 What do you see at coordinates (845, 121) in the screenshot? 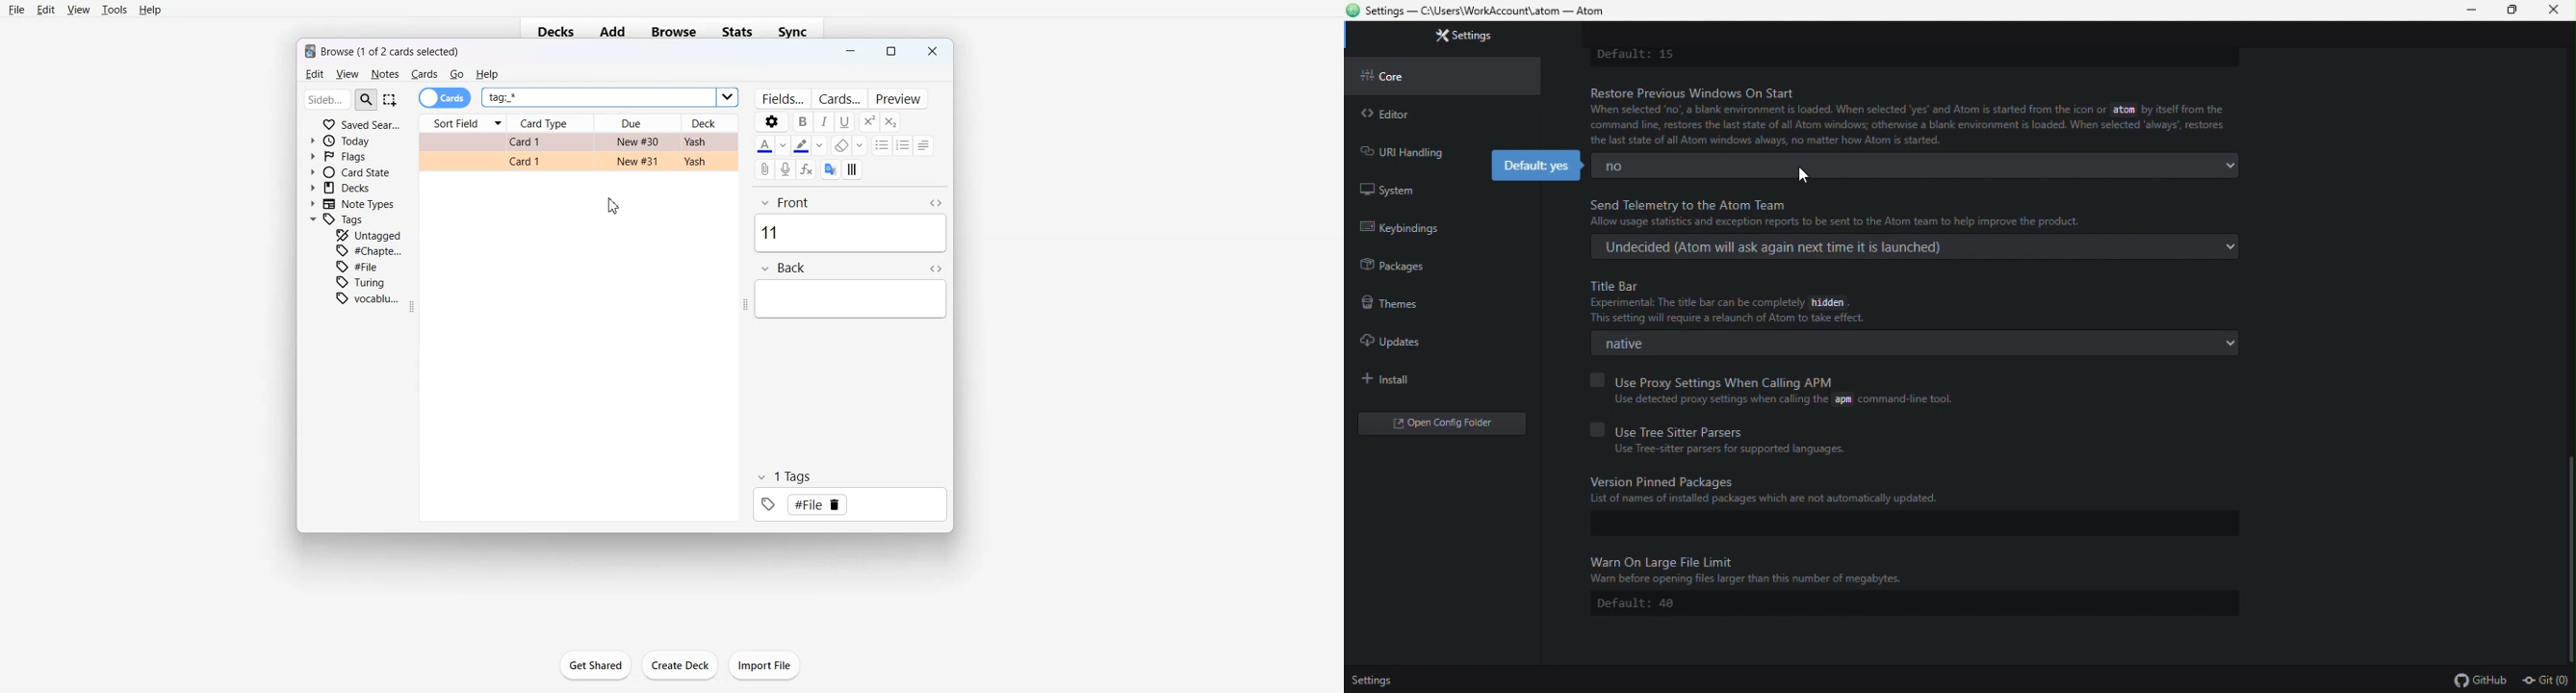
I see `Underline` at bounding box center [845, 121].